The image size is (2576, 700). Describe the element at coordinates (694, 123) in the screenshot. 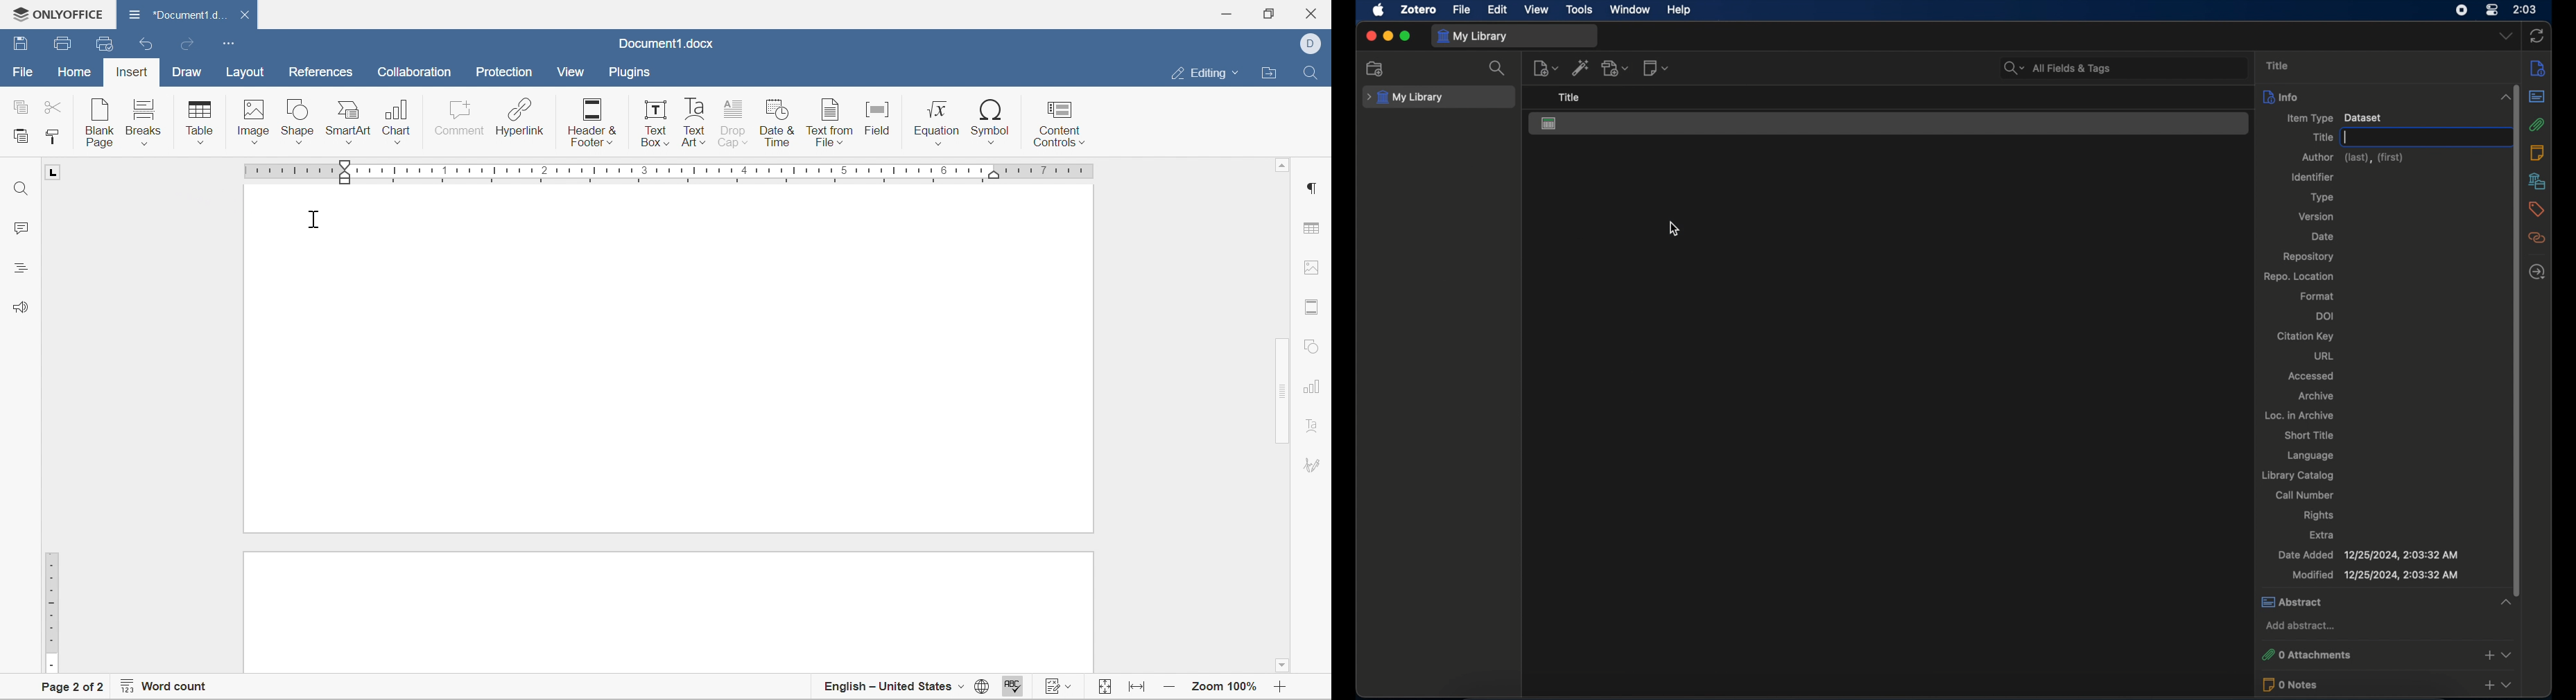

I see `Text art` at that location.